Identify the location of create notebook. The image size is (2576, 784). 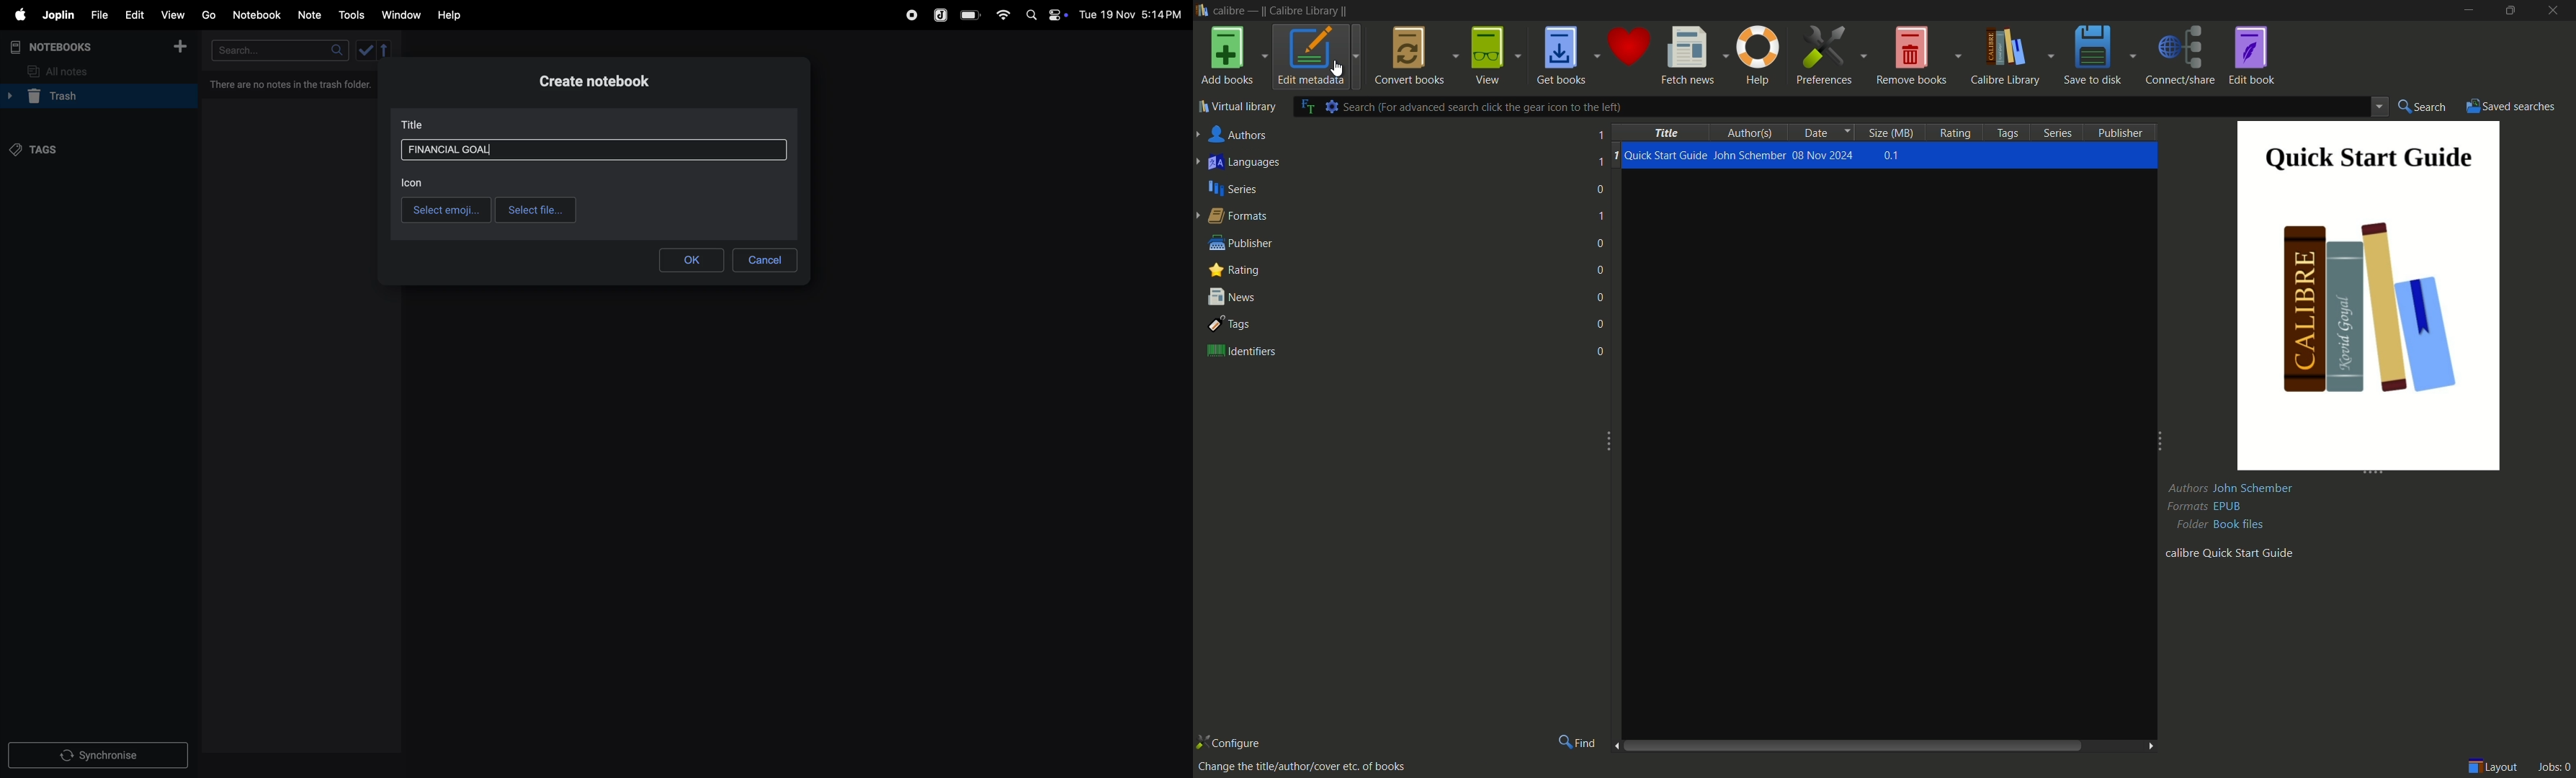
(617, 80).